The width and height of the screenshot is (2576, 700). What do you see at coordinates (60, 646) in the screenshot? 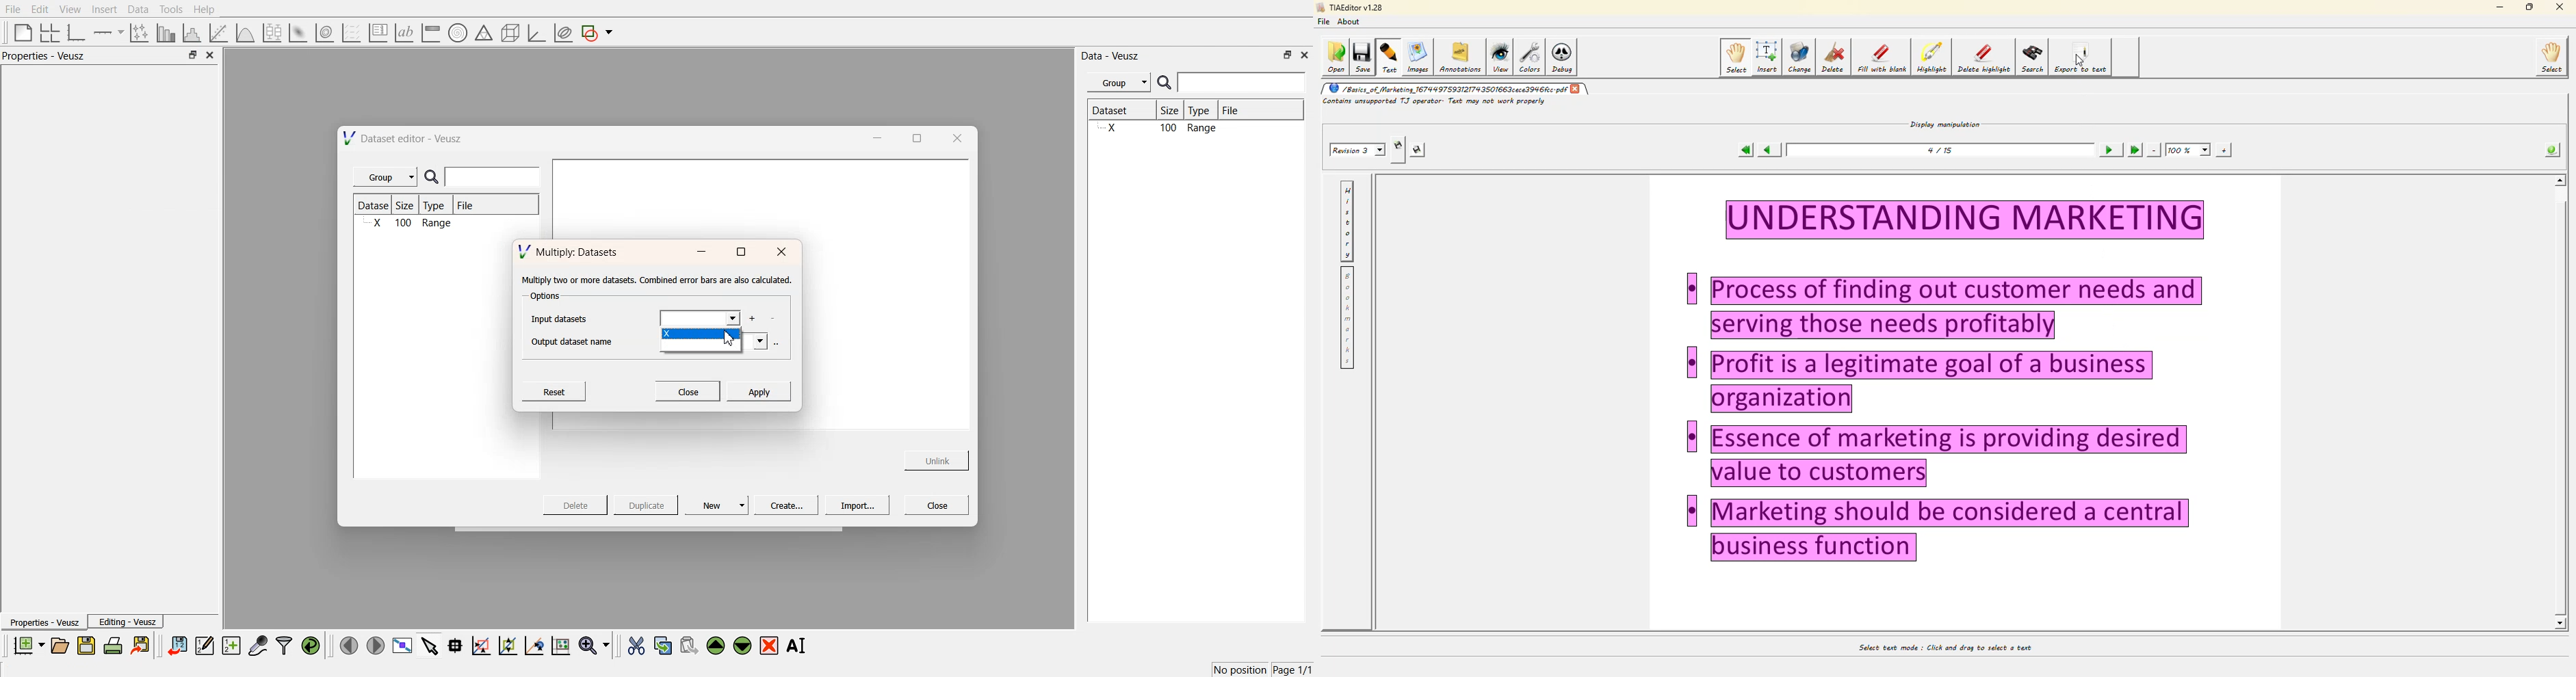
I see `open` at bounding box center [60, 646].